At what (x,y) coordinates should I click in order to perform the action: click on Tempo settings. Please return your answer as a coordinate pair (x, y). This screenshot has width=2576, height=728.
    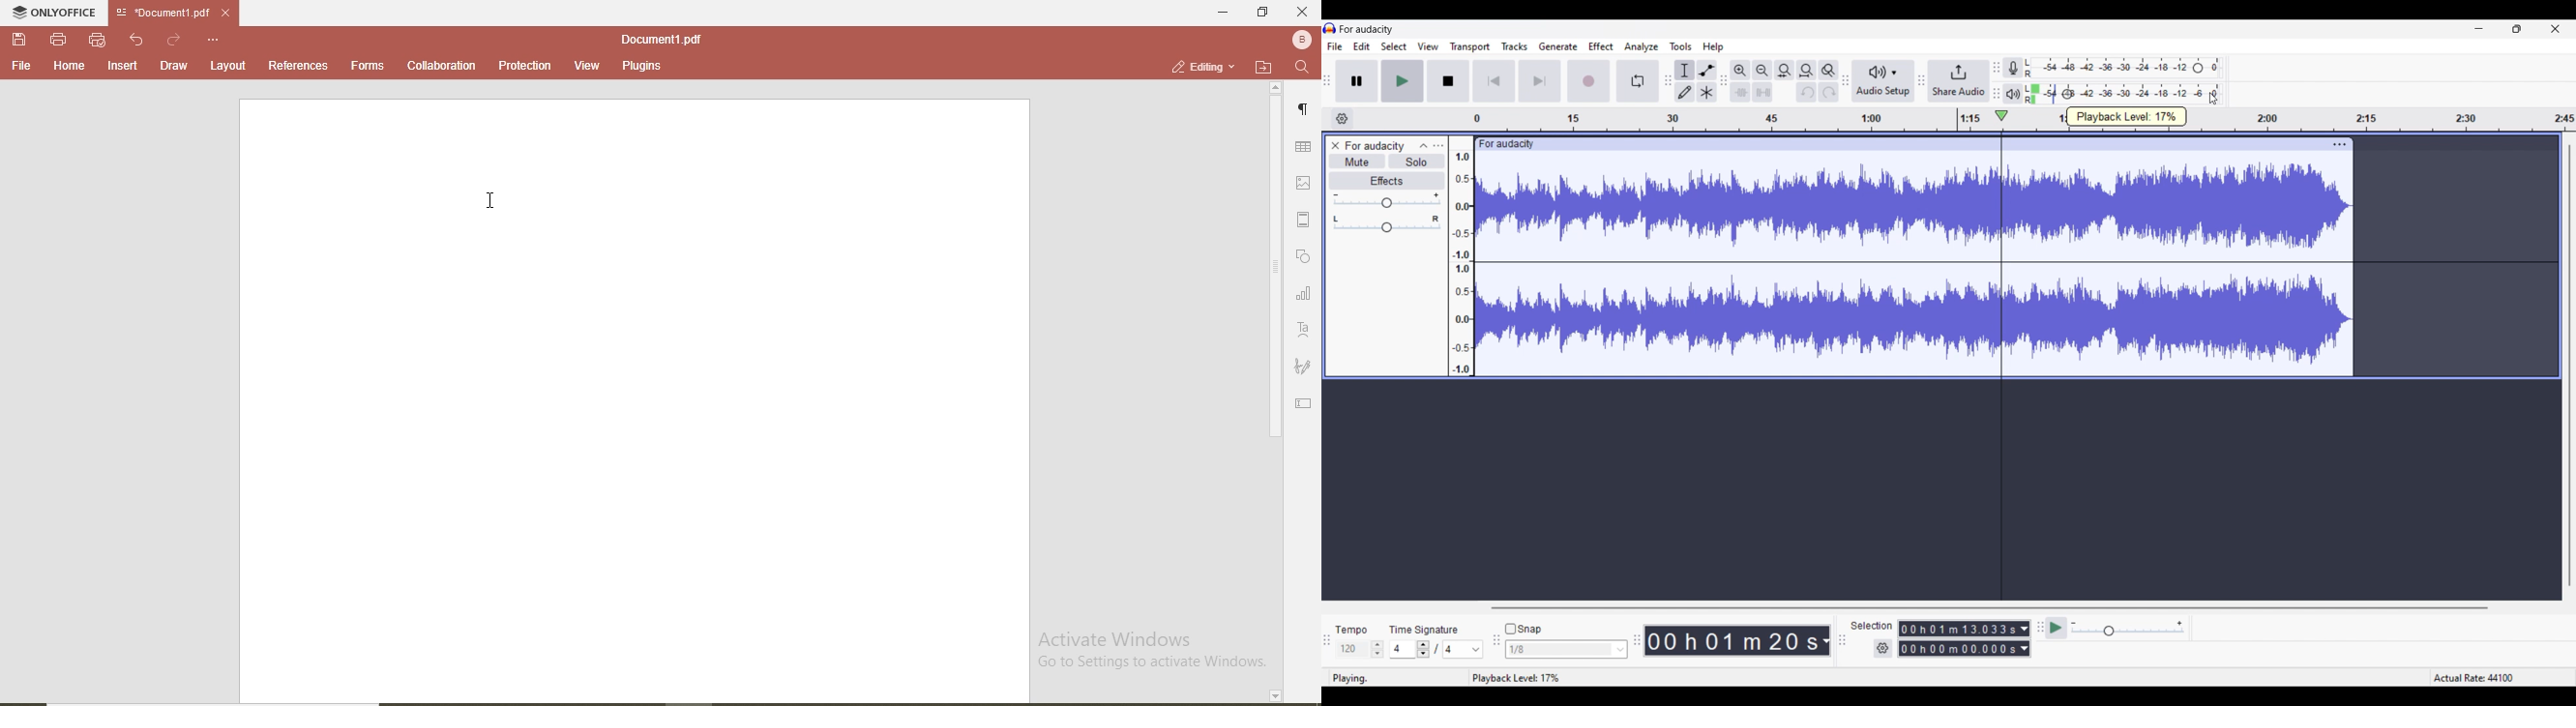
    Looking at the image, I should click on (1359, 649).